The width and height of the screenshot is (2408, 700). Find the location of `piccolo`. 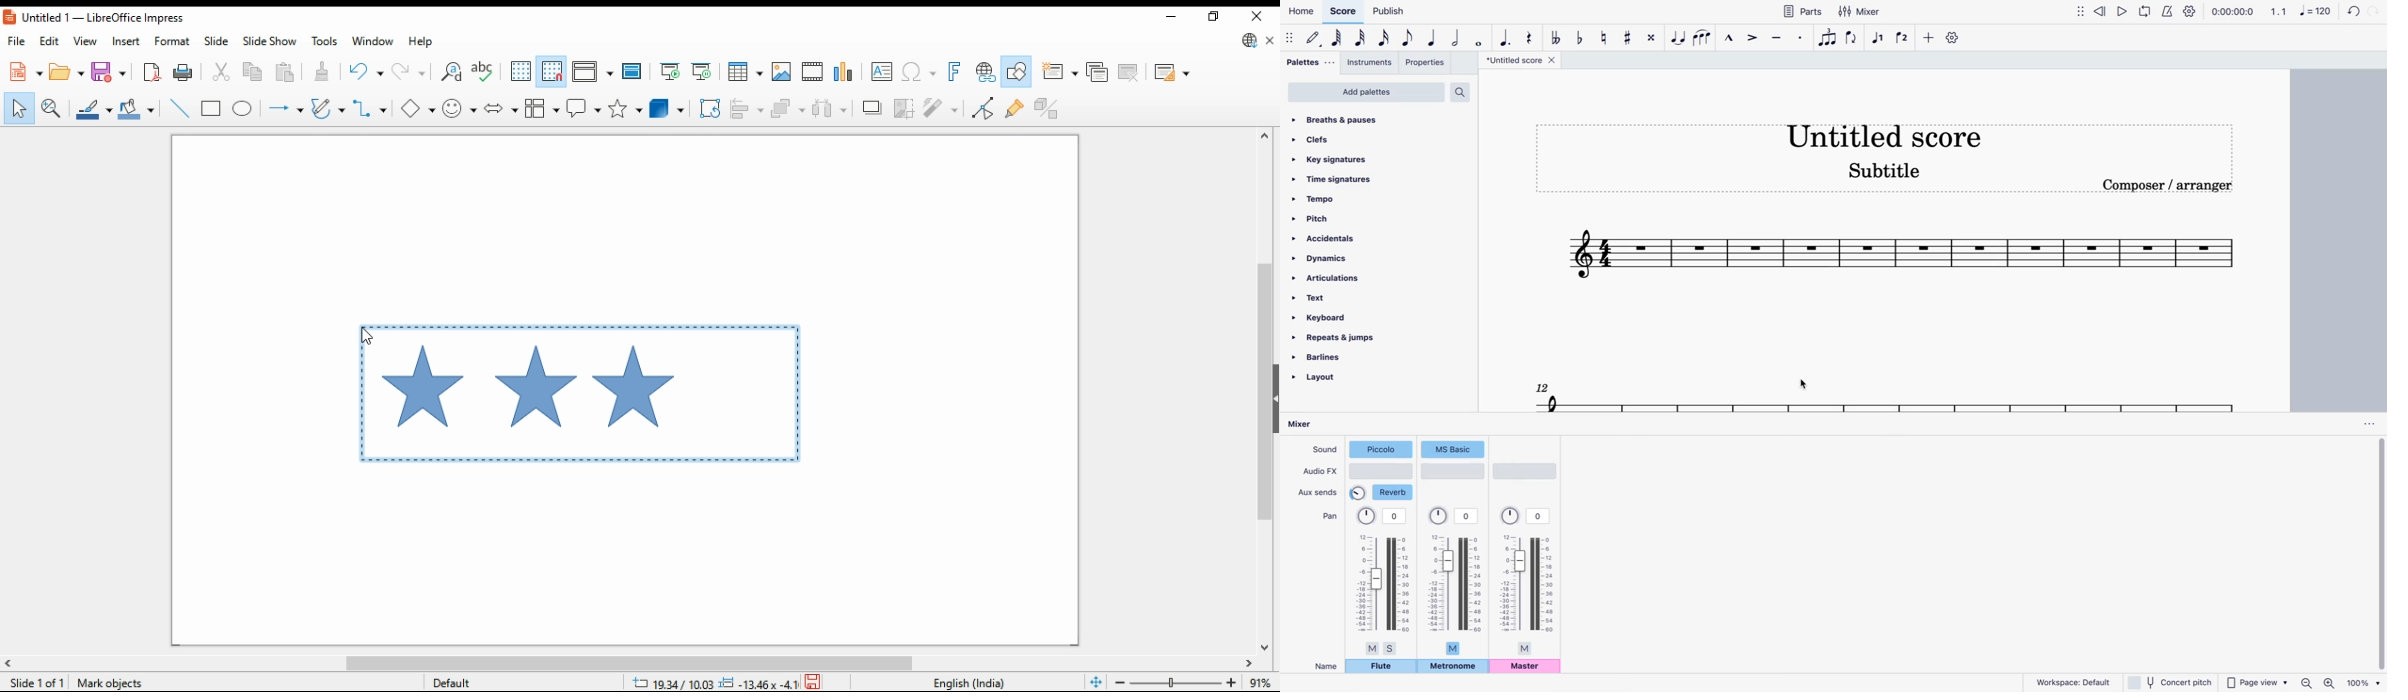

piccolo is located at coordinates (1383, 449).